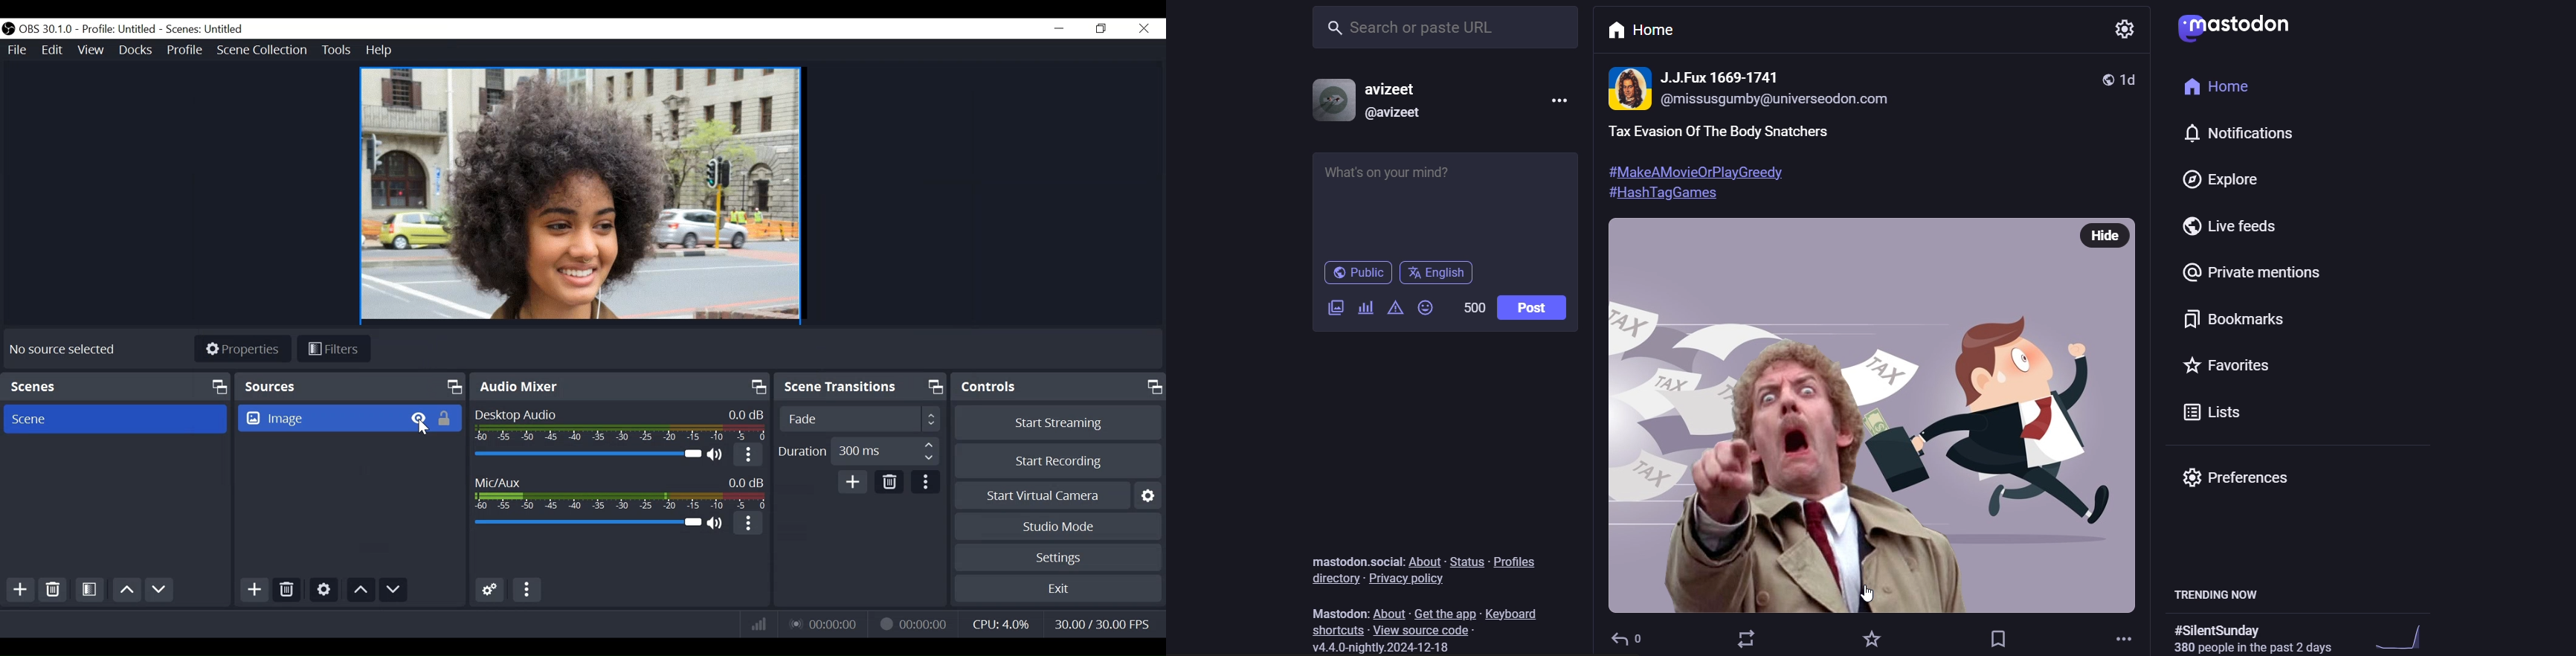 This screenshot has width=2576, height=672. I want to click on Settings, so click(324, 590).